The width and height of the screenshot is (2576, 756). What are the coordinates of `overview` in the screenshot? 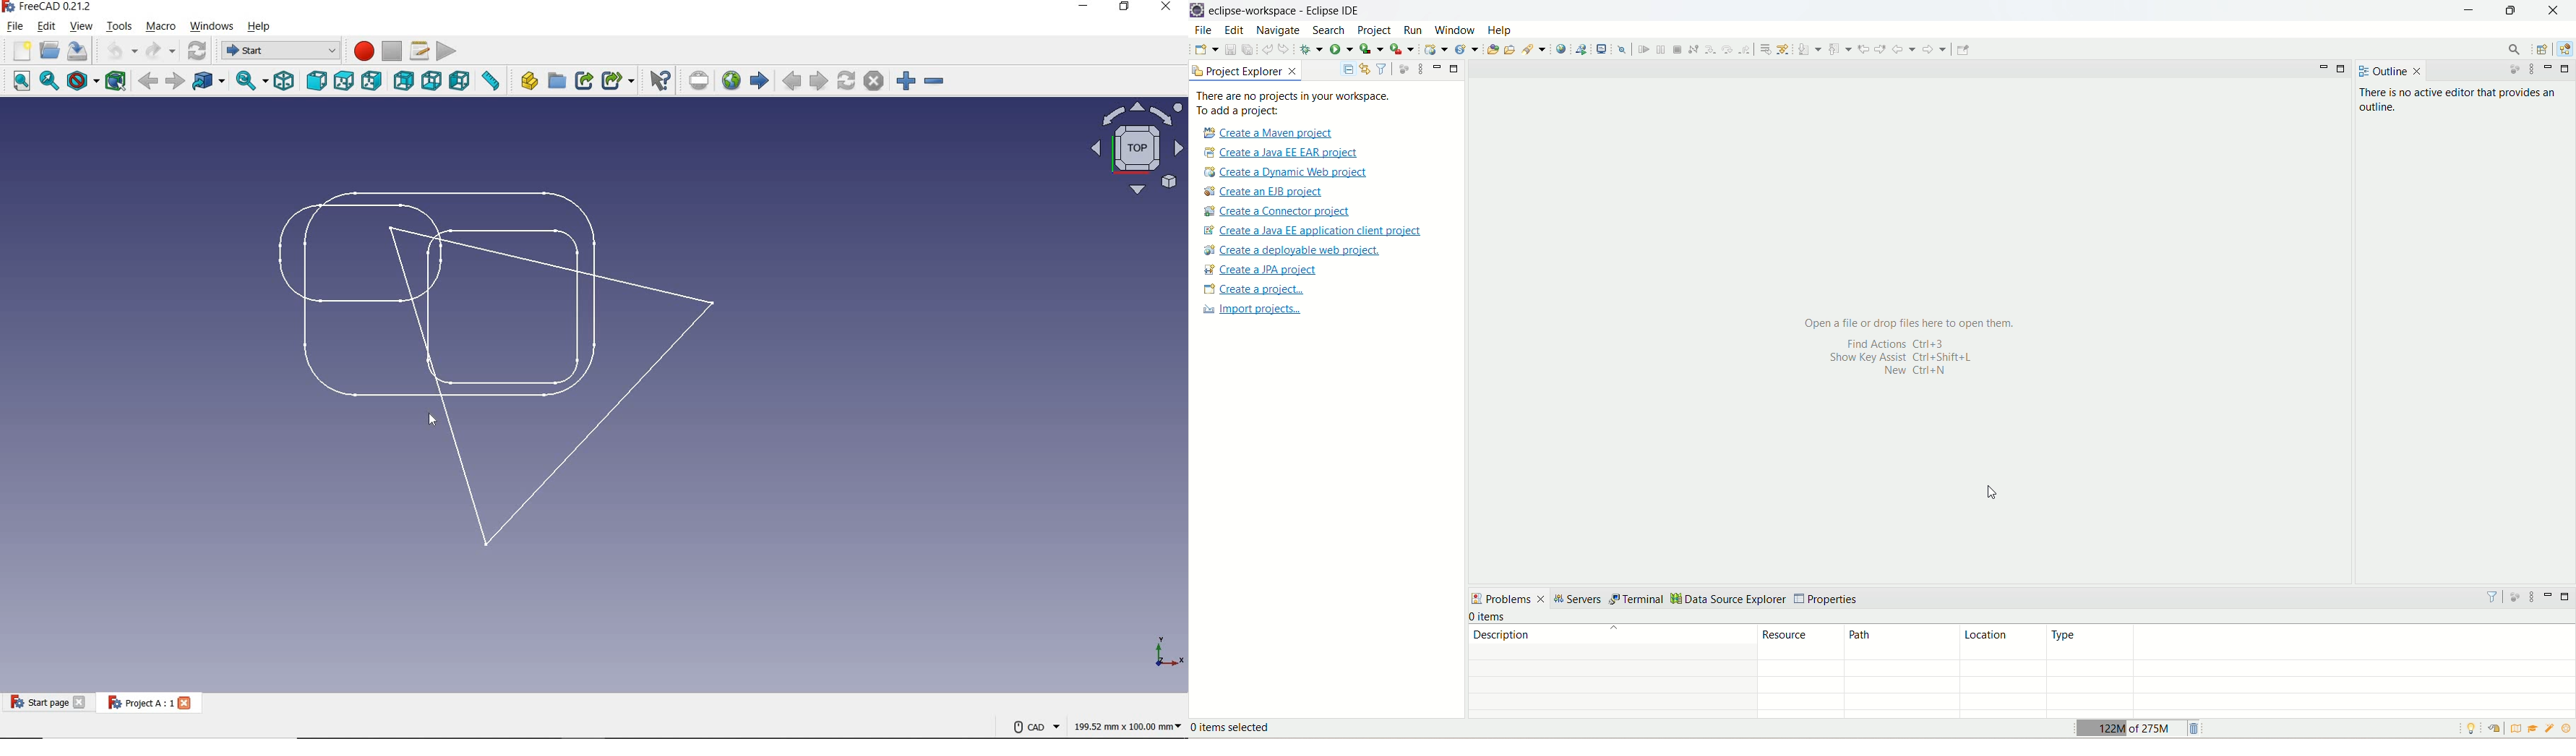 It's located at (2514, 727).